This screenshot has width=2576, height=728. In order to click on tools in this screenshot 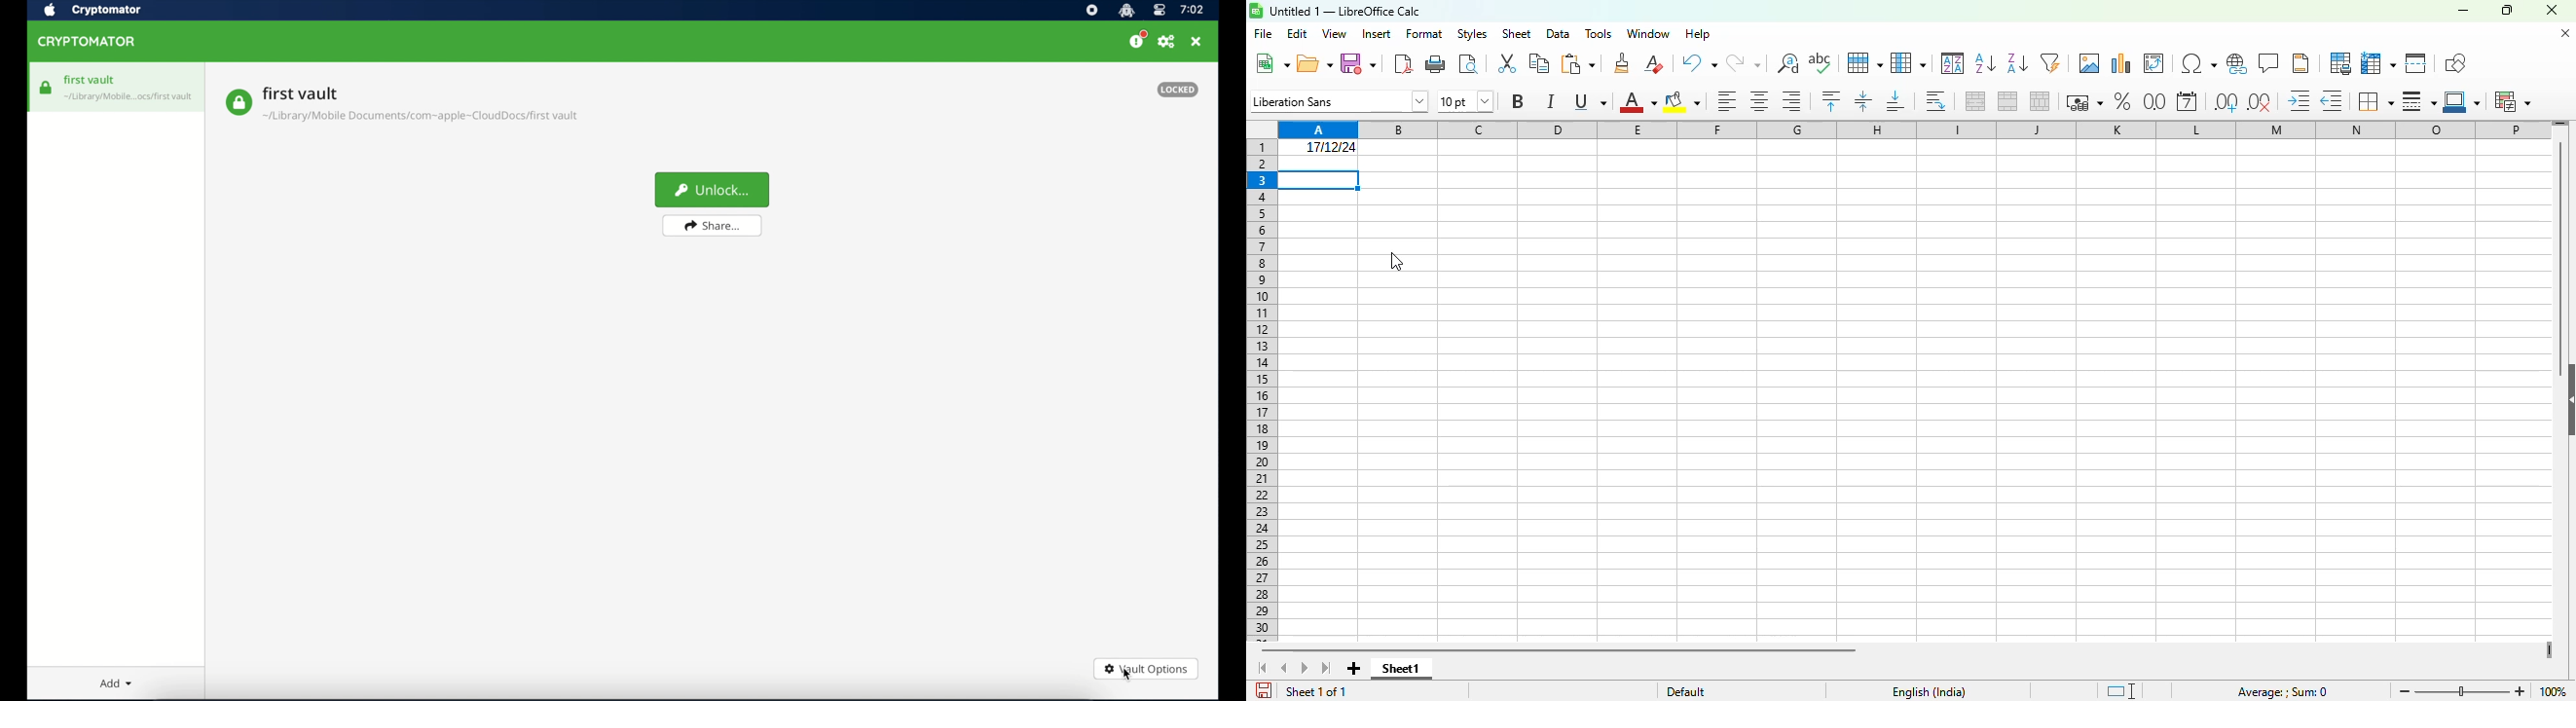, I will do `click(1598, 34)`.